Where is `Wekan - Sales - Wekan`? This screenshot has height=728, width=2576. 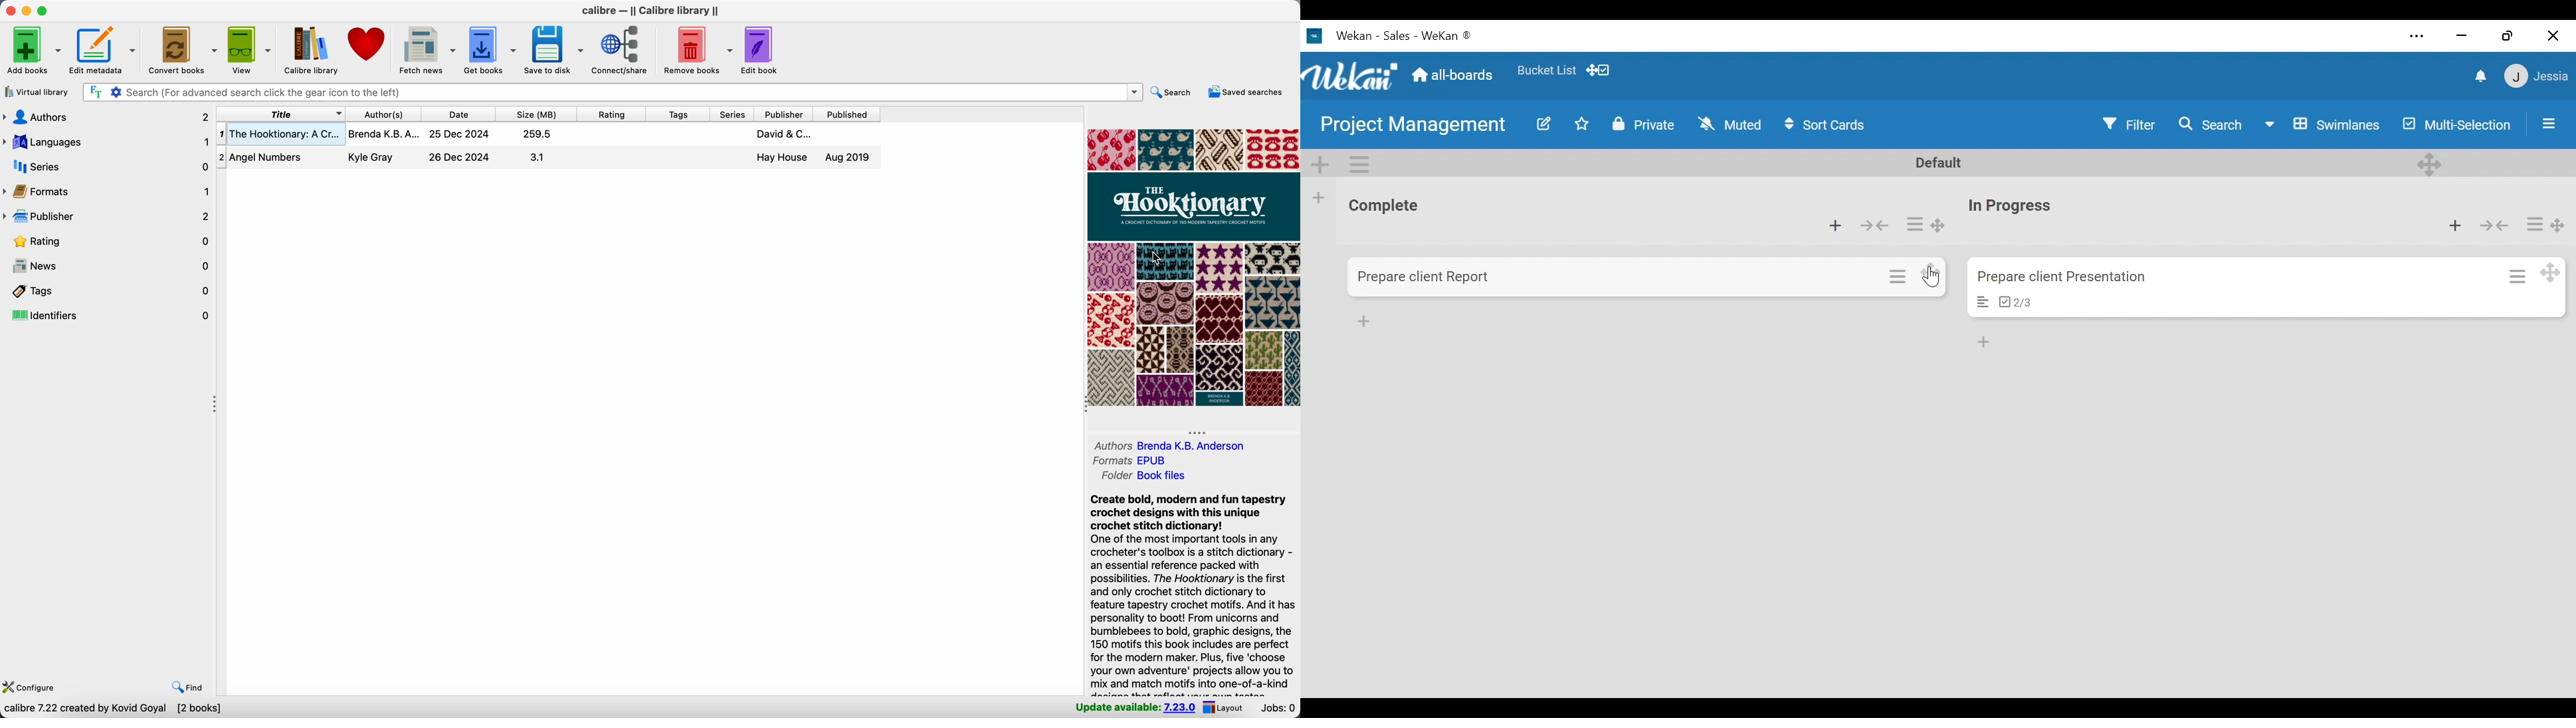 Wekan - Sales - Wekan is located at coordinates (1407, 35).